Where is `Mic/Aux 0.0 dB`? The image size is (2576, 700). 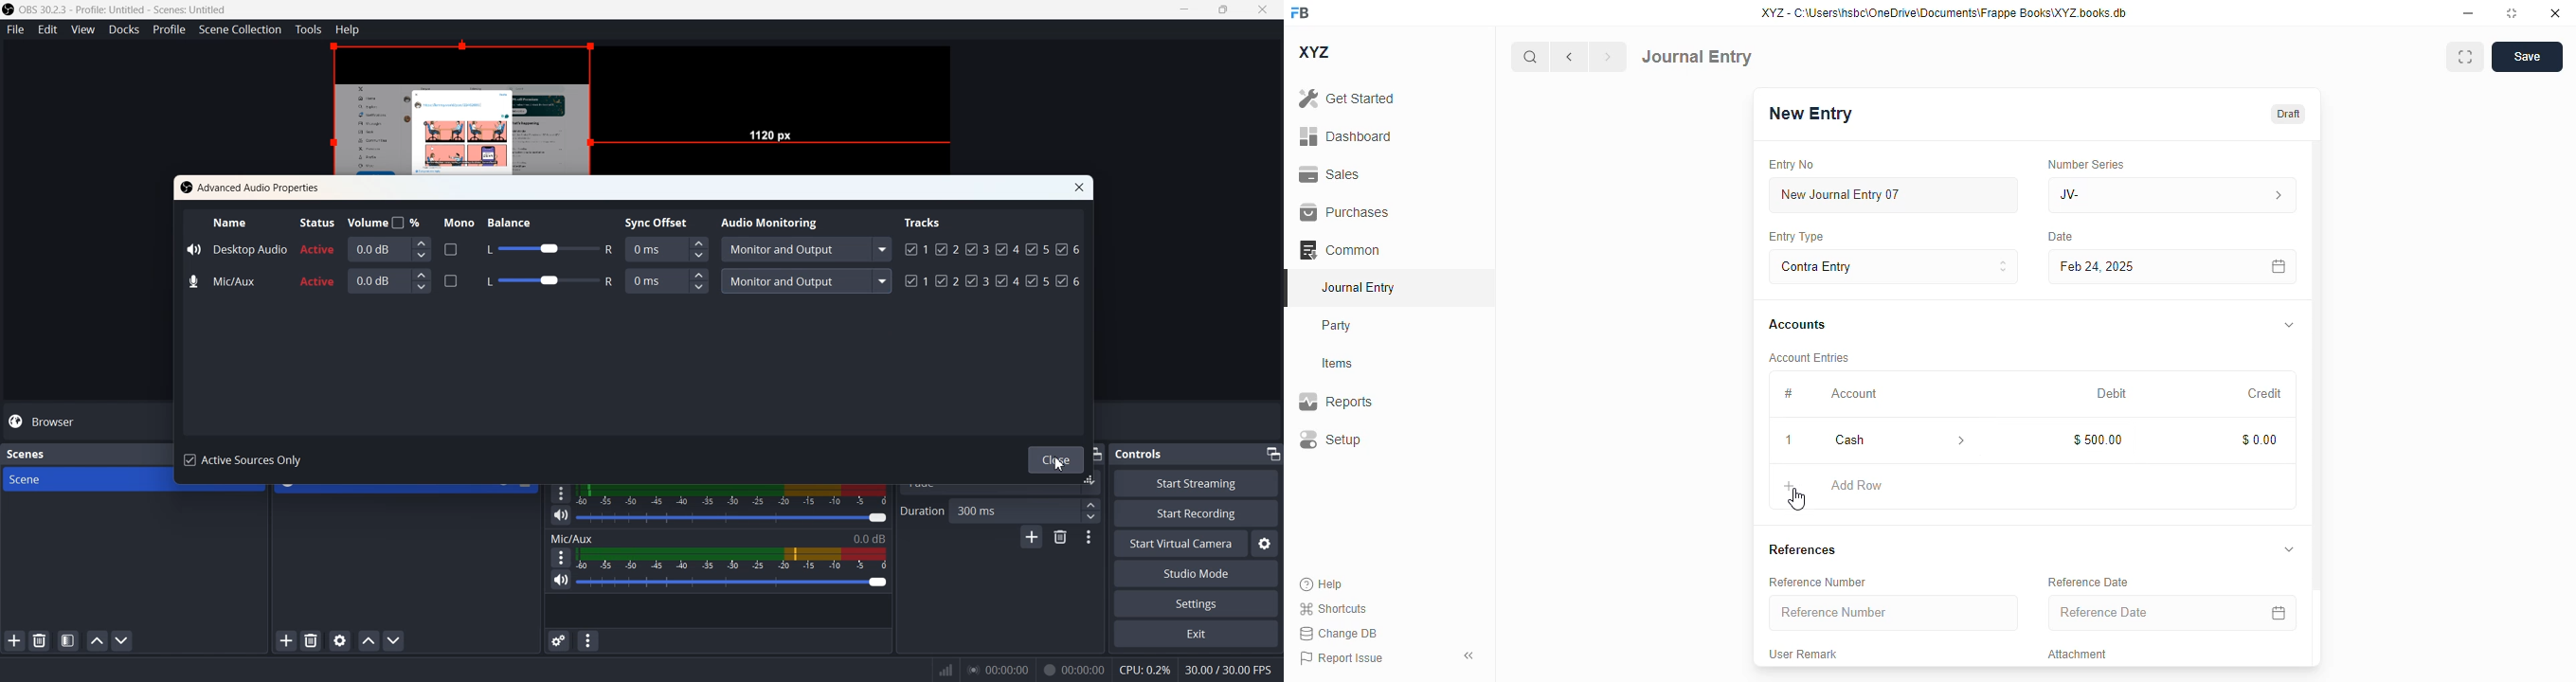
Mic/Aux 0.0 dB is located at coordinates (718, 537).